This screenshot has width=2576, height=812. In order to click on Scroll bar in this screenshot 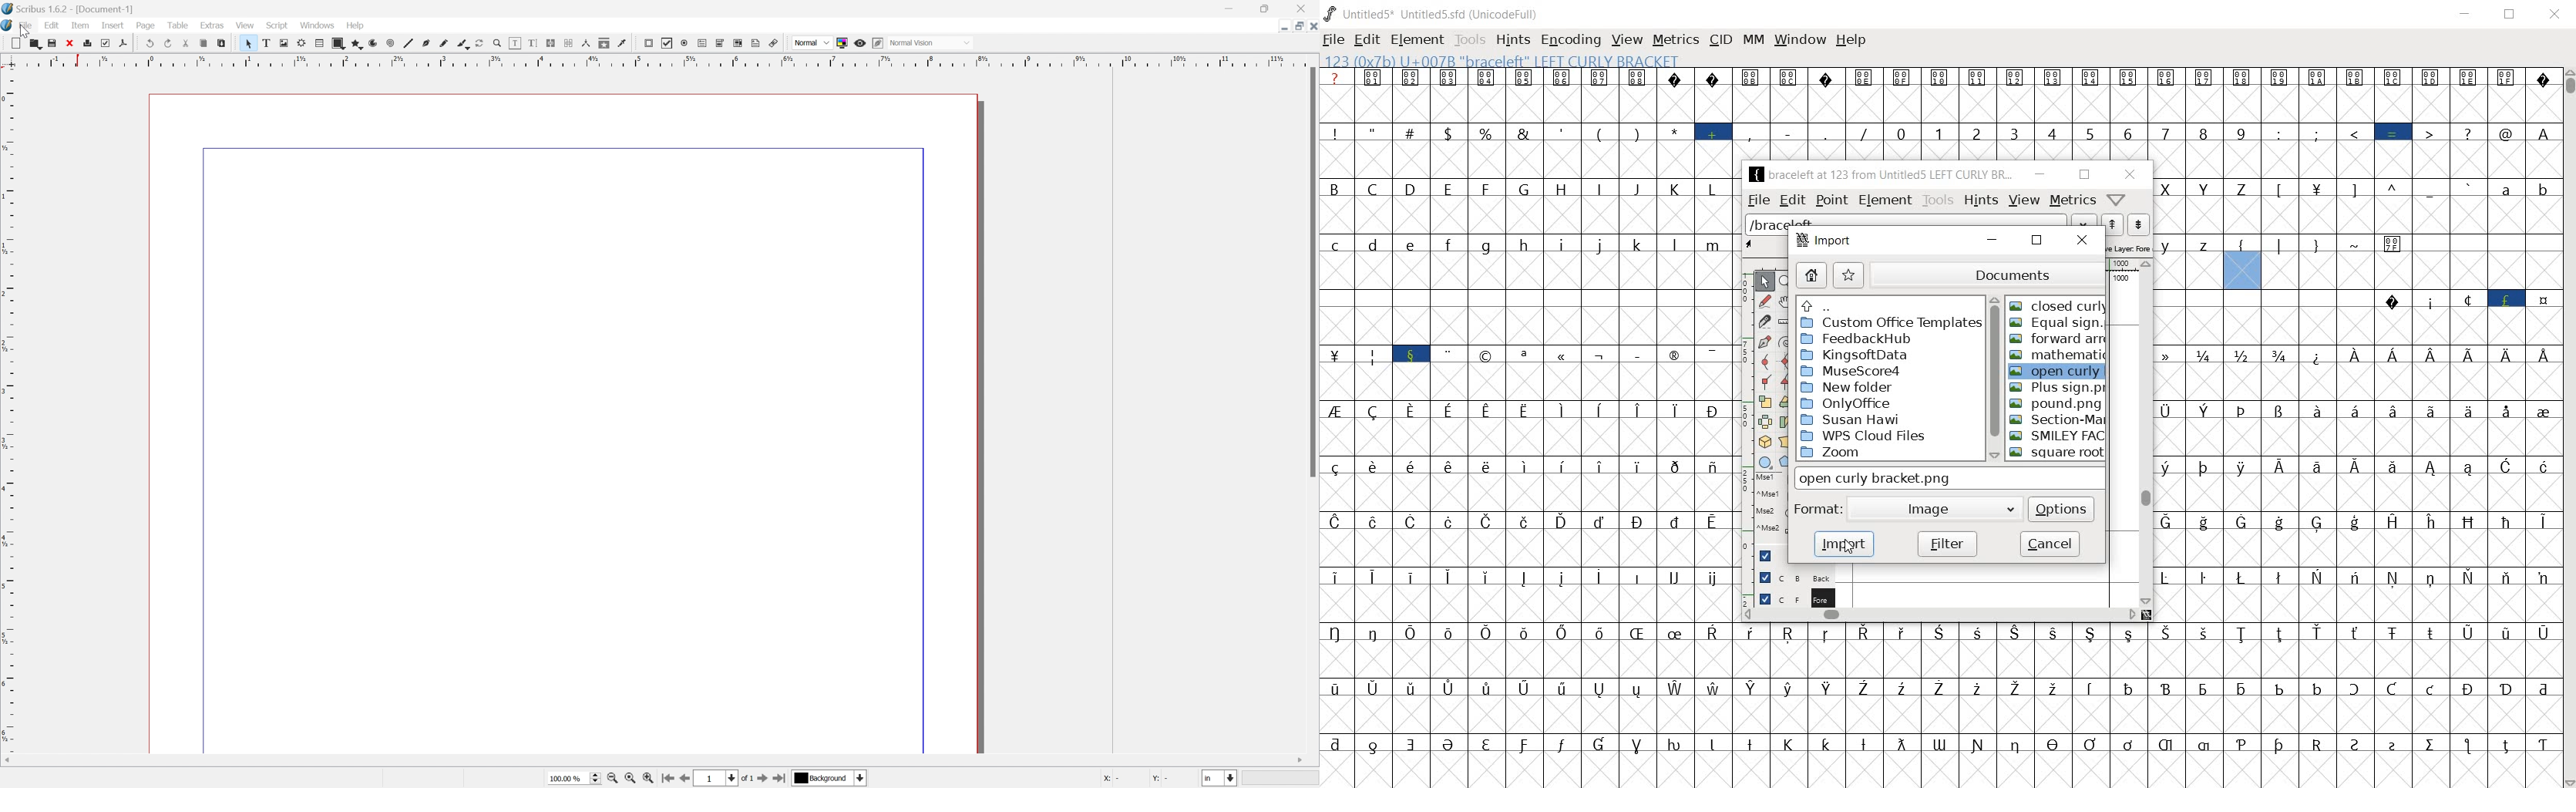, I will do `click(1312, 273)`.